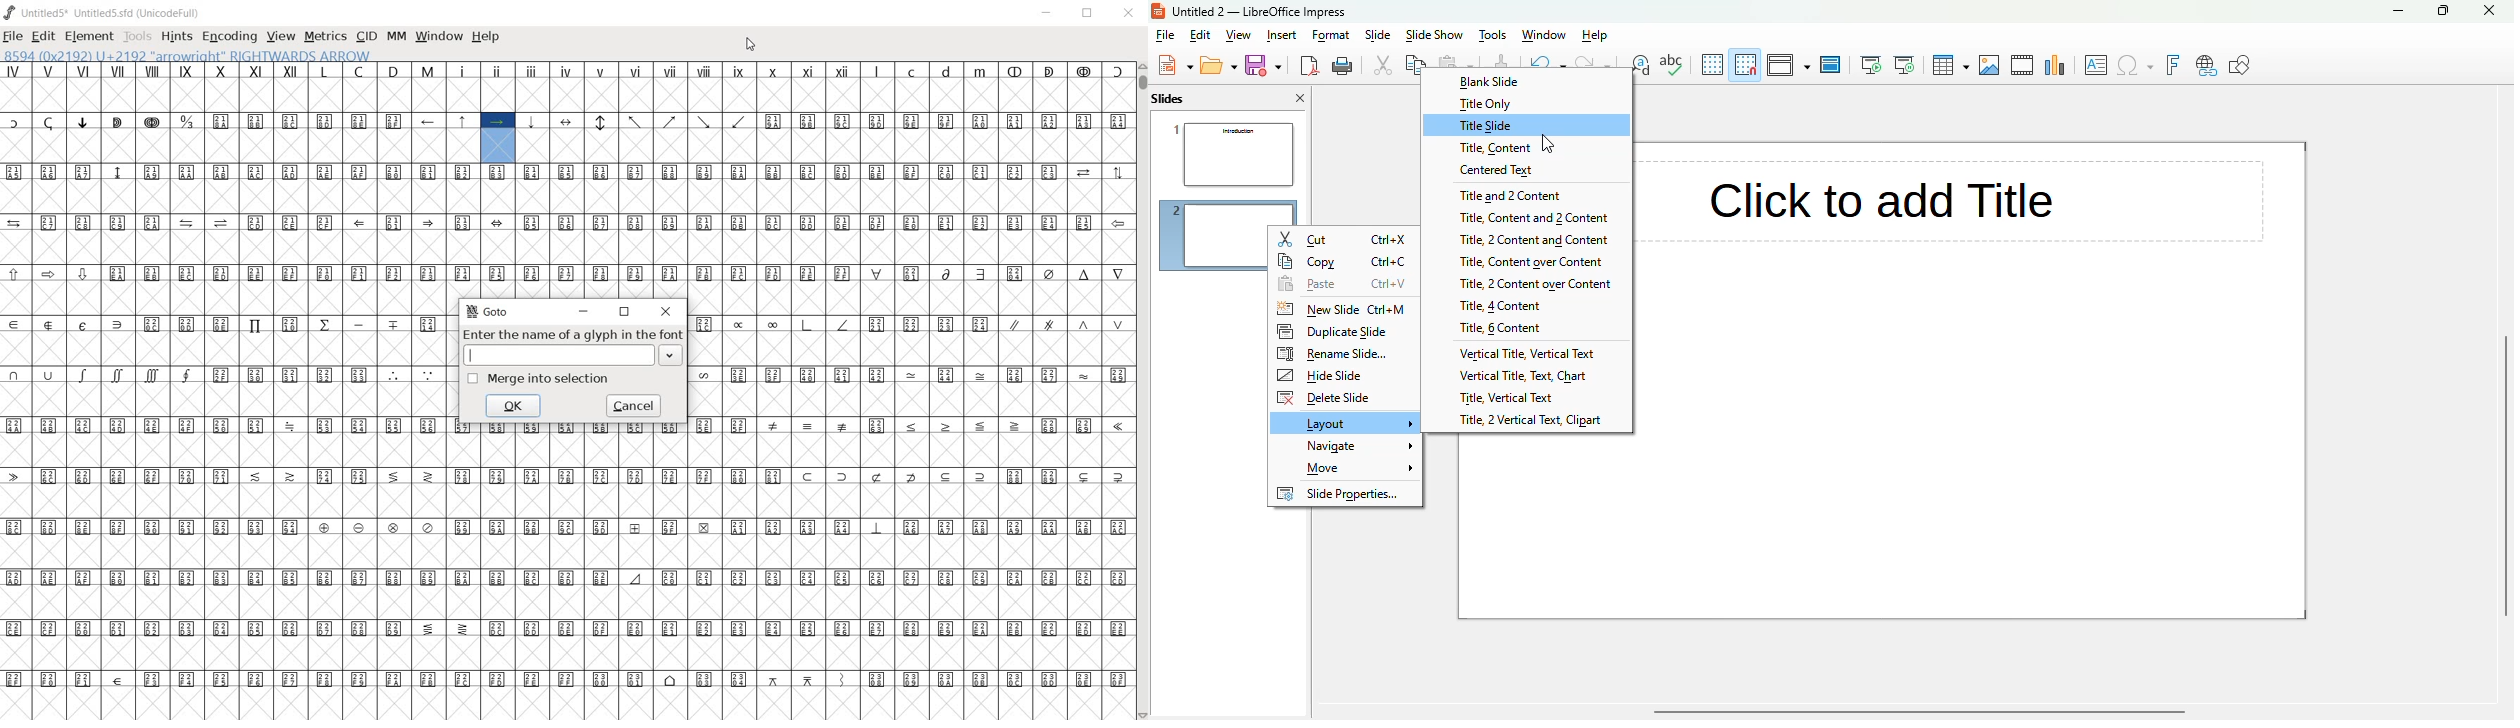 This screenshot has width=2520, height=728. What do you see at coordinates (1542, 35) in the screenshot?
I see `window` at bounding box center [1542, 35].